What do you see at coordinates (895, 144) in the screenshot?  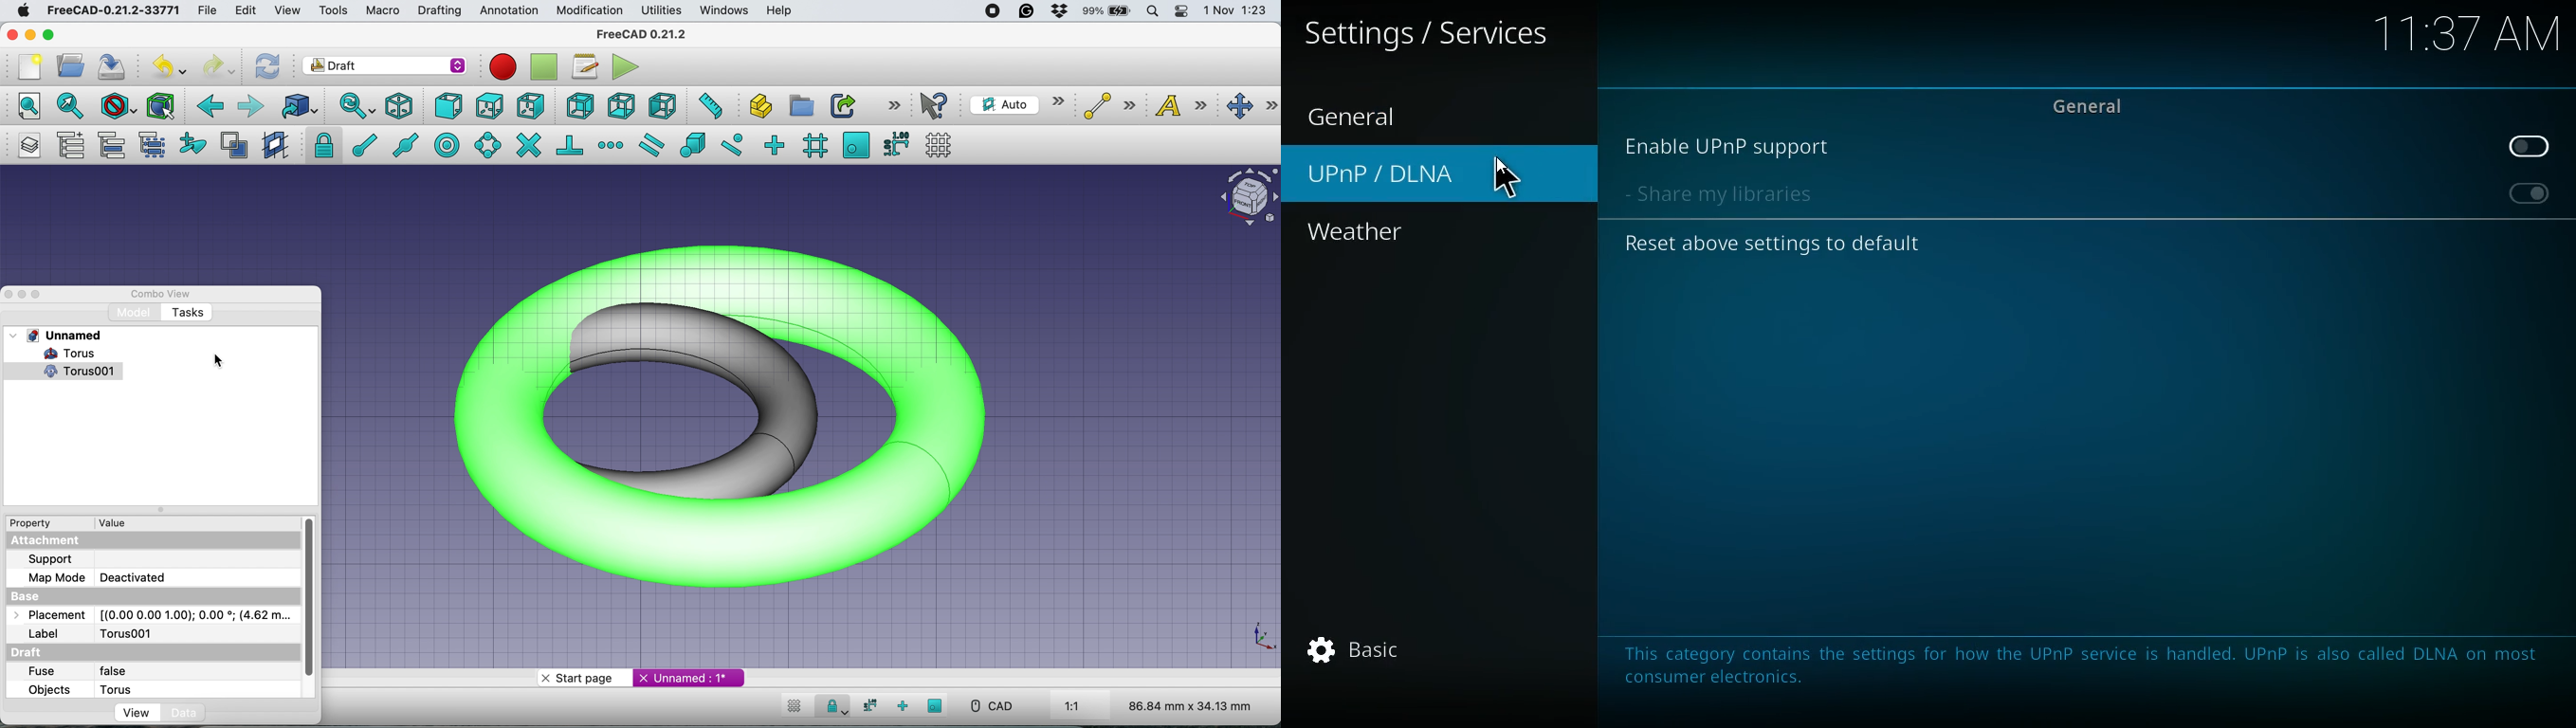 I see `snap dimensions` at bounding box center [895, 144].